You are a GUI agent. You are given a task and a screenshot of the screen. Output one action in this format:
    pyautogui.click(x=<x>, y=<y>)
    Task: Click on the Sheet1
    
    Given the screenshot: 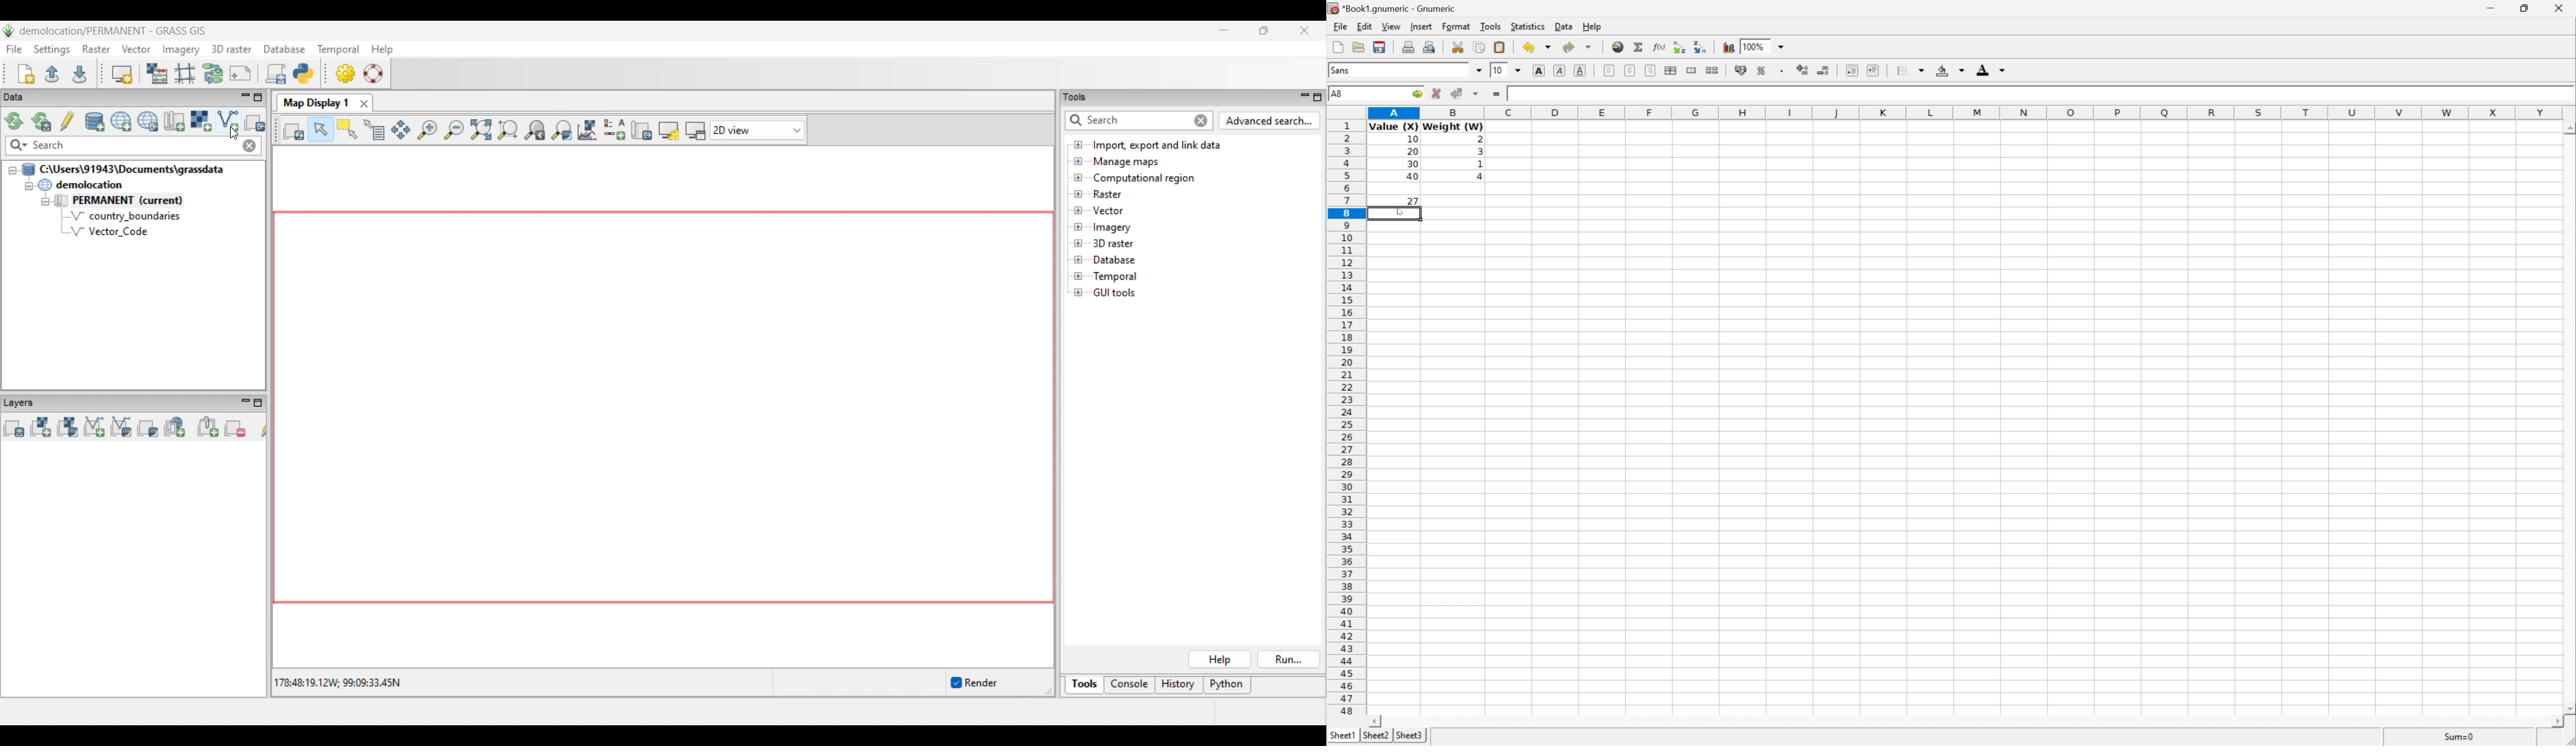 What is the action you would take?
    pyautogui.click(x=1342, y=735)
    